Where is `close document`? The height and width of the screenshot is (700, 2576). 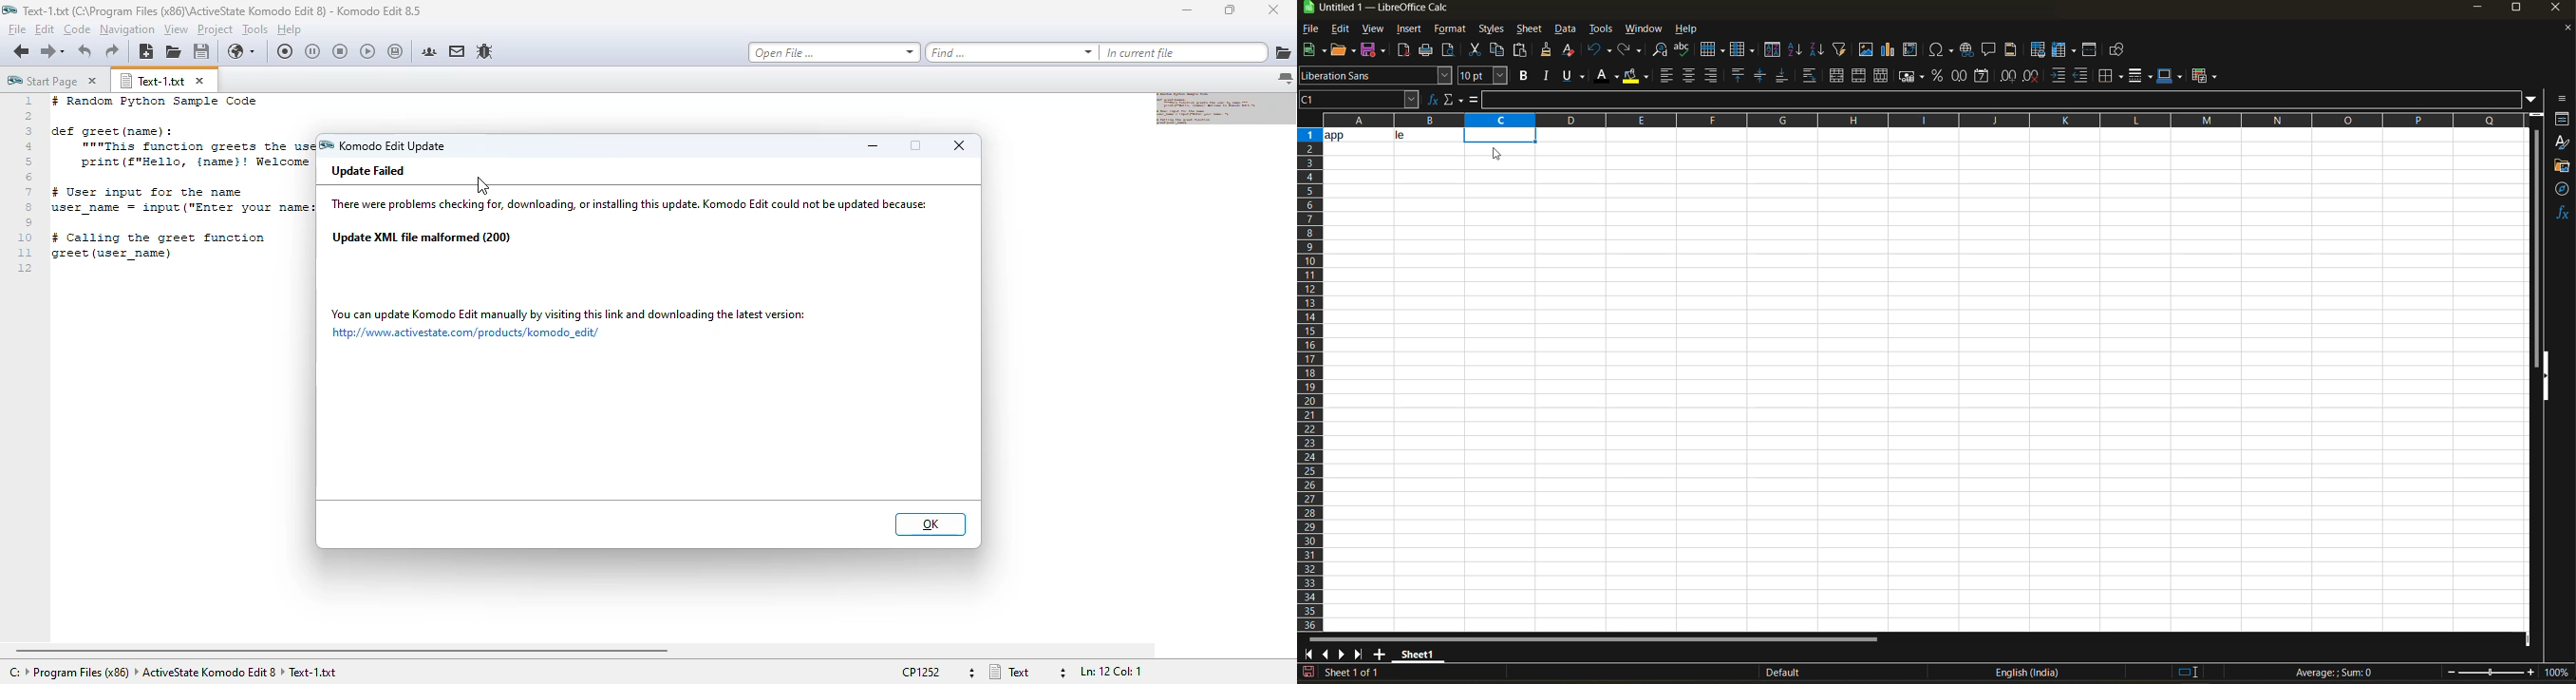
close document is located at coordinates (2563, 31).